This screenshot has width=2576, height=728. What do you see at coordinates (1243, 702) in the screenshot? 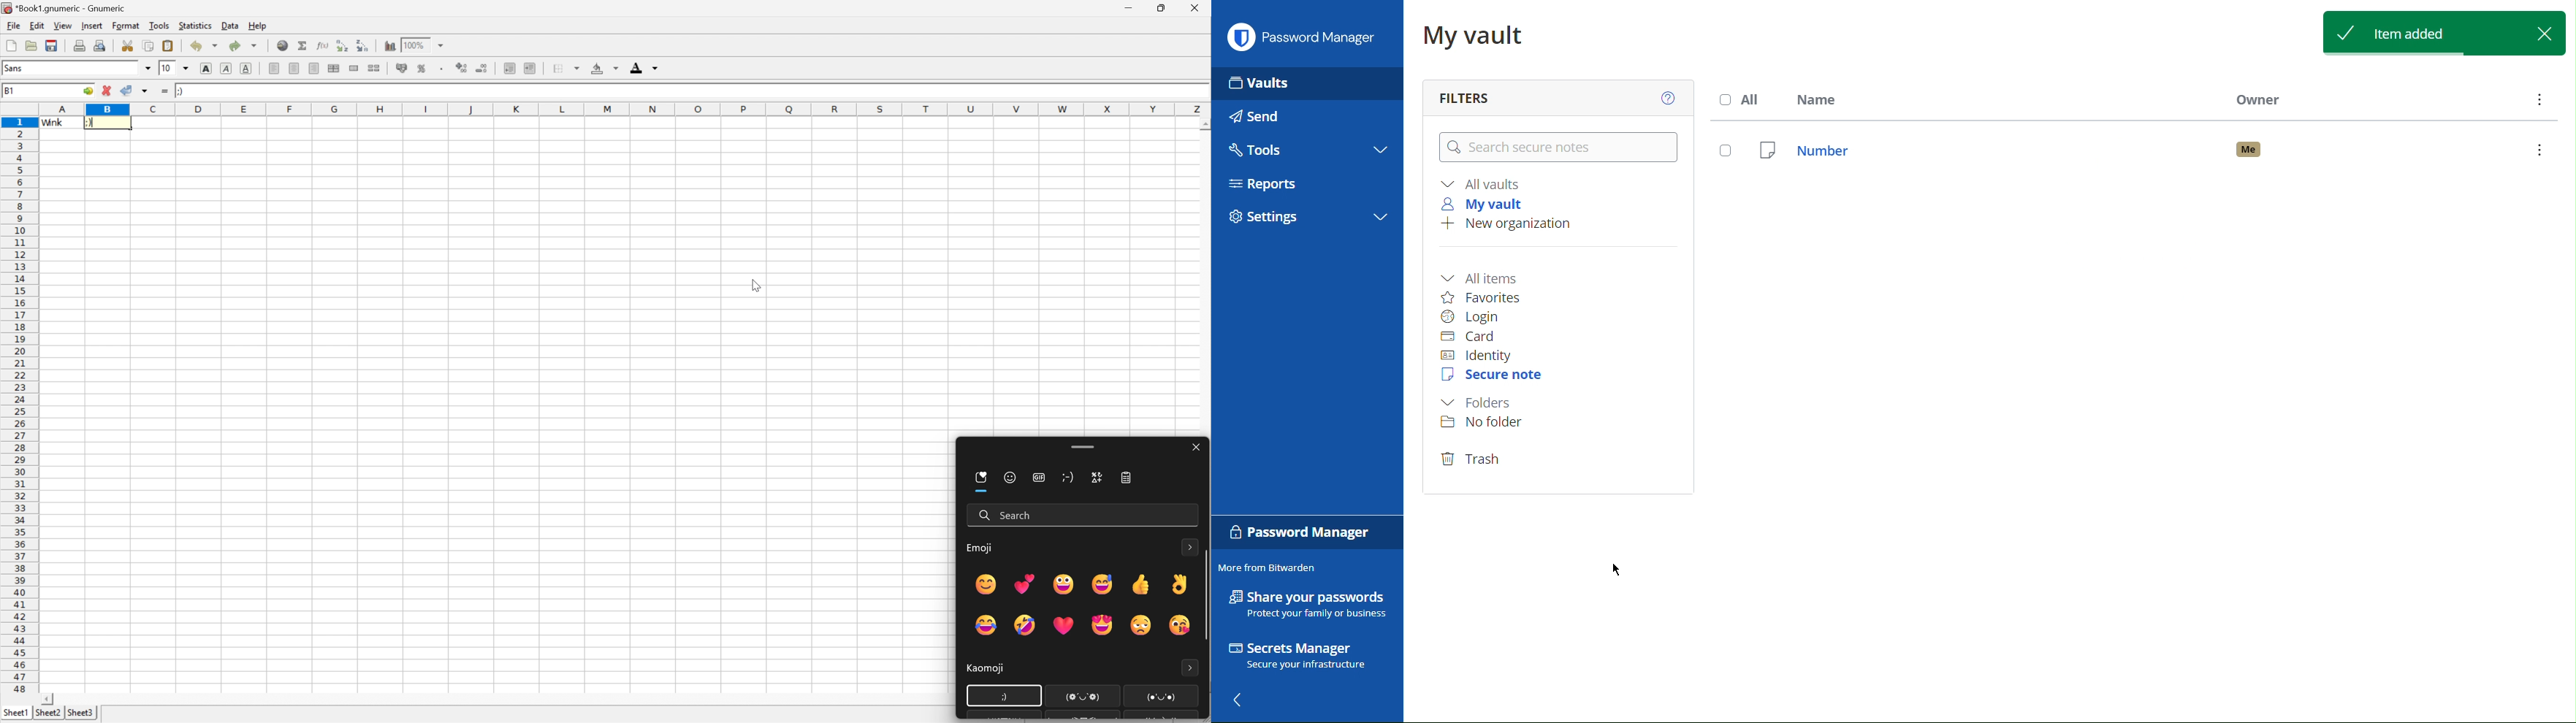
I see `Back` at bounding box center [1243, 702].